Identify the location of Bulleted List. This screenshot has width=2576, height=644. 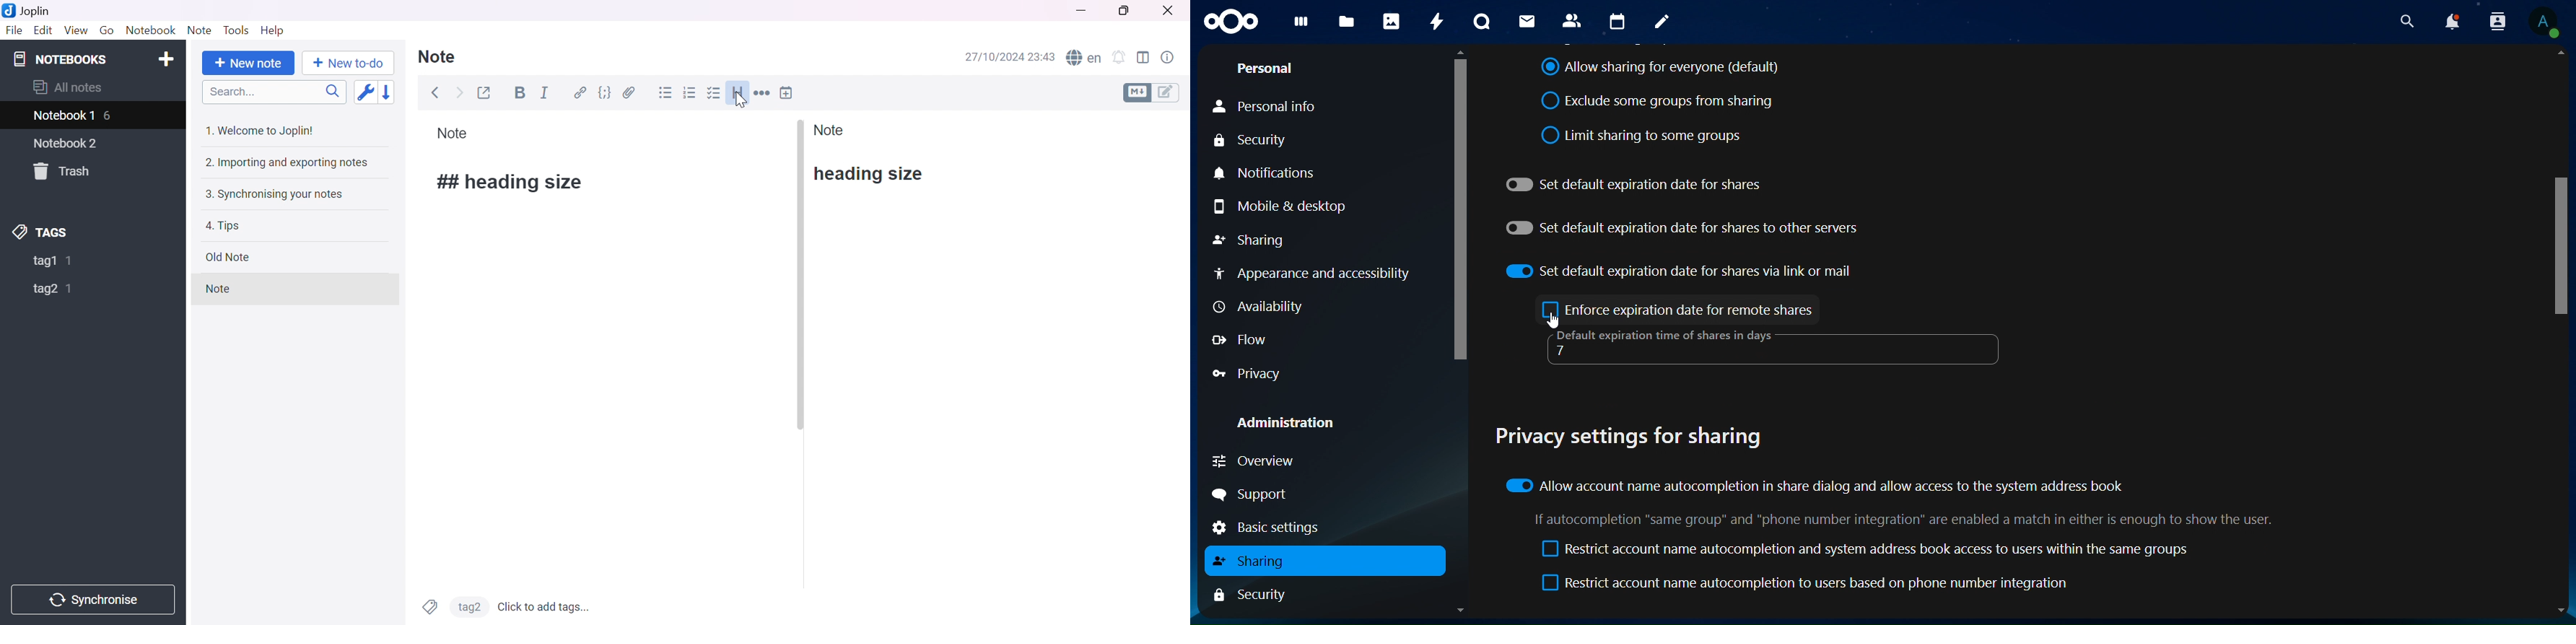
(665, 93).